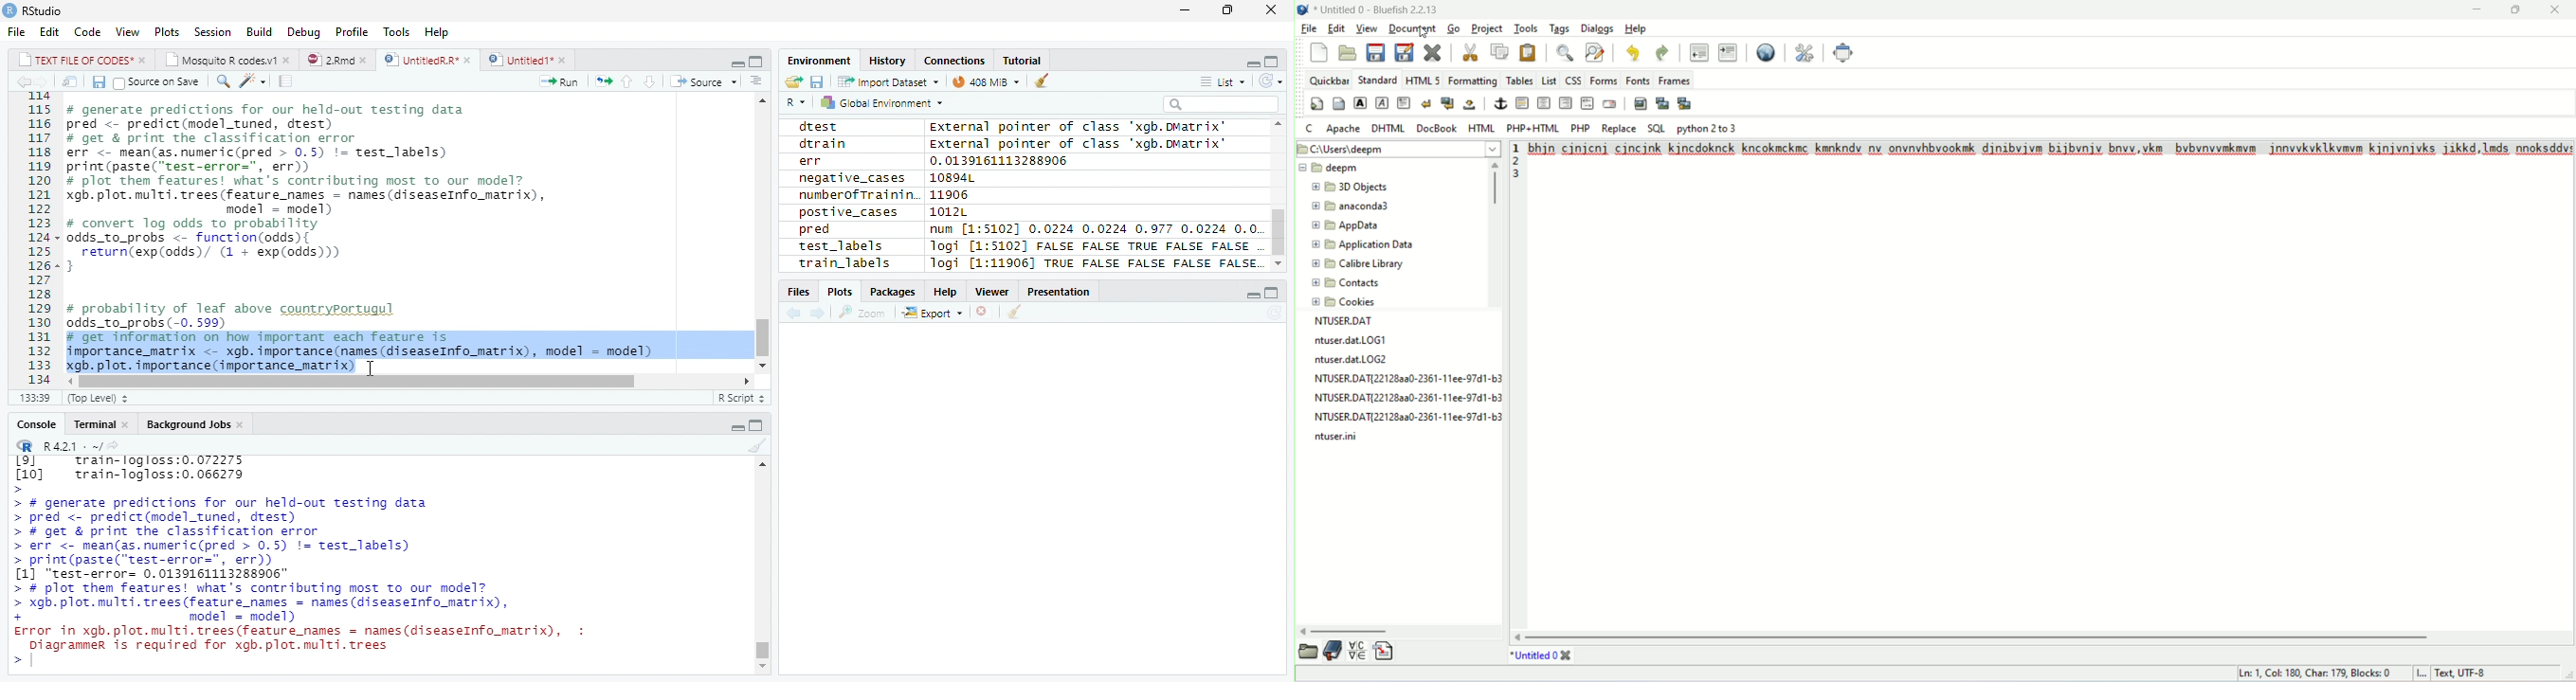 This screenshot has height=700, width=2576. Describe the element at coordinates (933, 313) in the screenshot. I see `Export` at that location.